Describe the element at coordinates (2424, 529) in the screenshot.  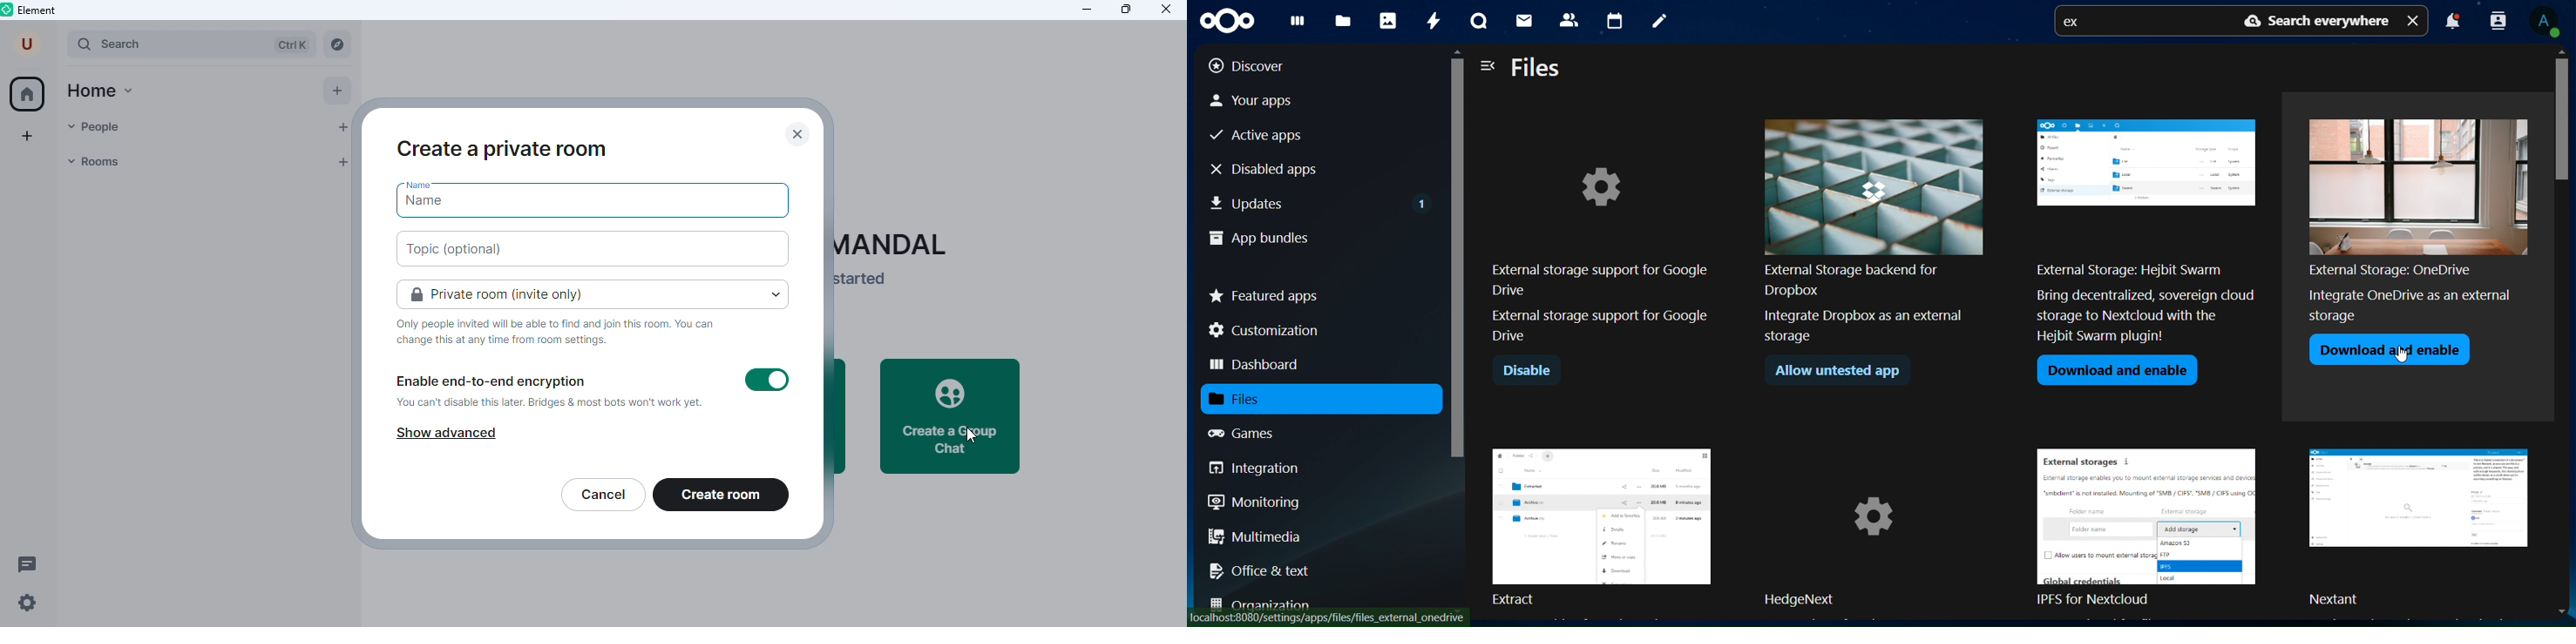
I see `Nextant` at that location.